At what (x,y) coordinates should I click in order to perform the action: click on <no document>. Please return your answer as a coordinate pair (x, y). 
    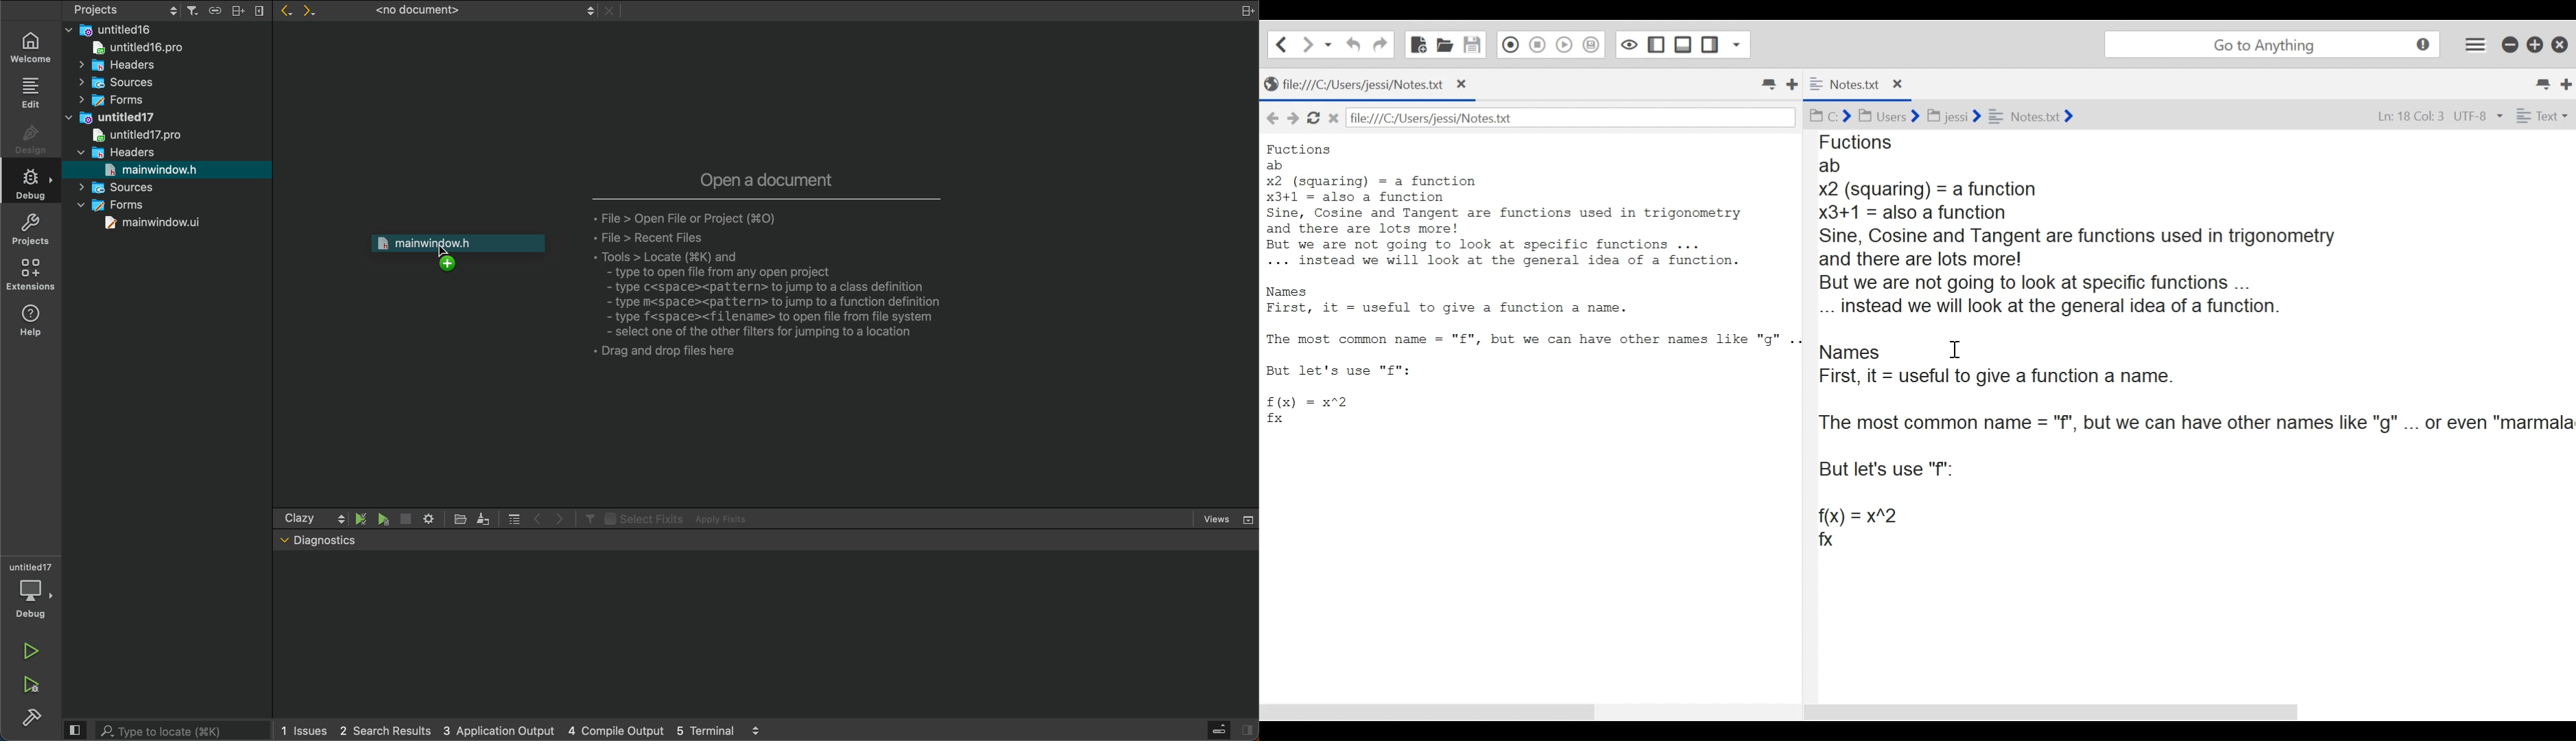
    Looking at the image, I should click on (480, 10).